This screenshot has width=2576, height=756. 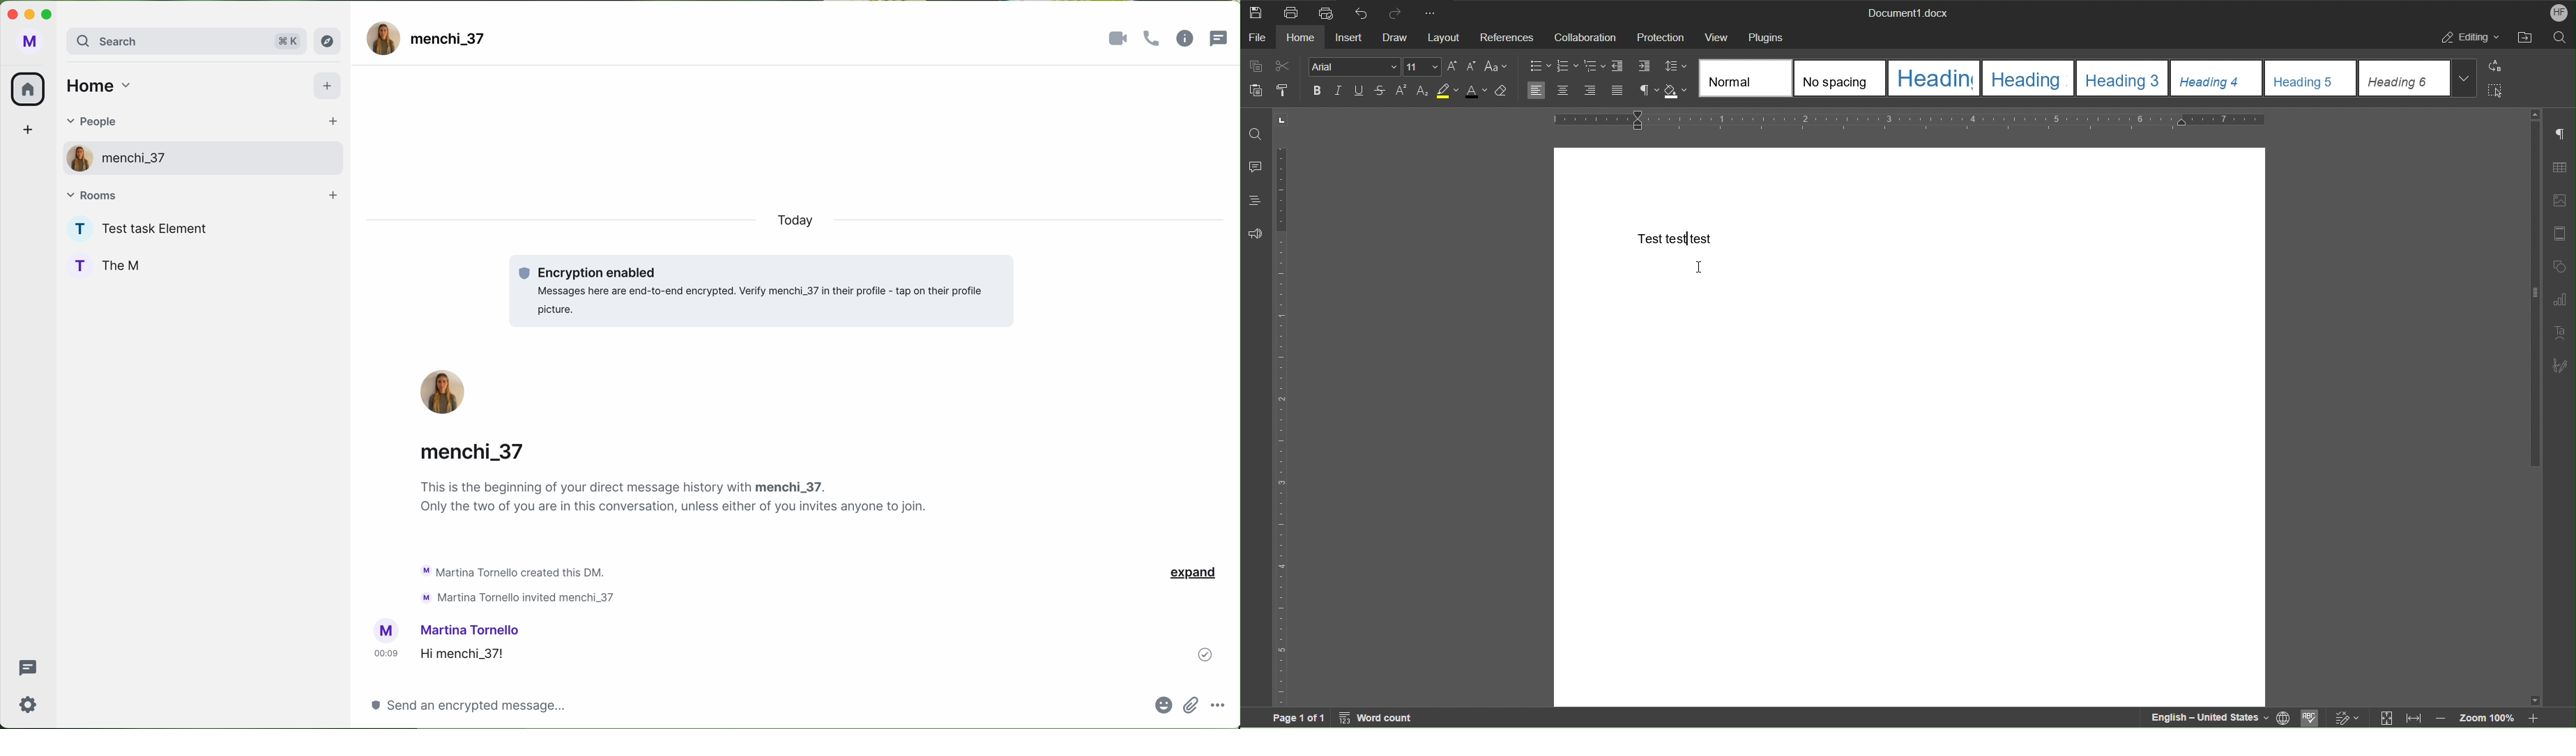 I want to click on Subscript, so click(x=1422, y=91).